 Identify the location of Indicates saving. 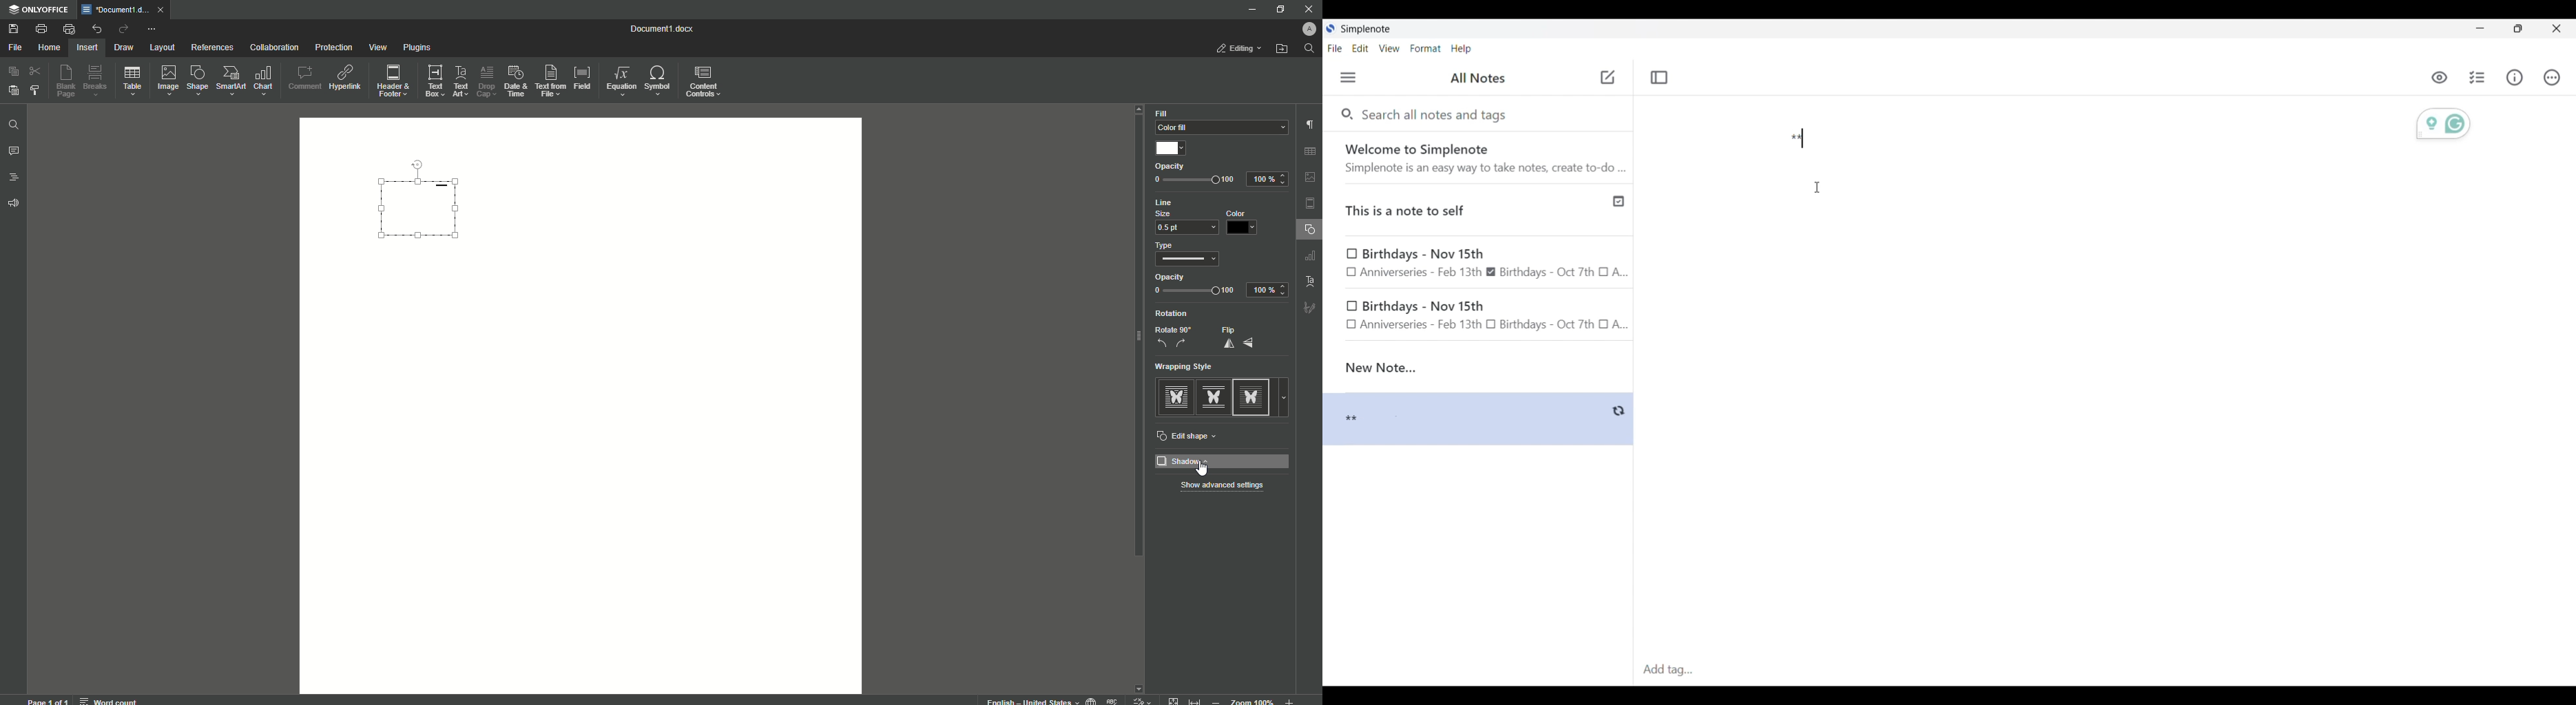
(1618, 411).